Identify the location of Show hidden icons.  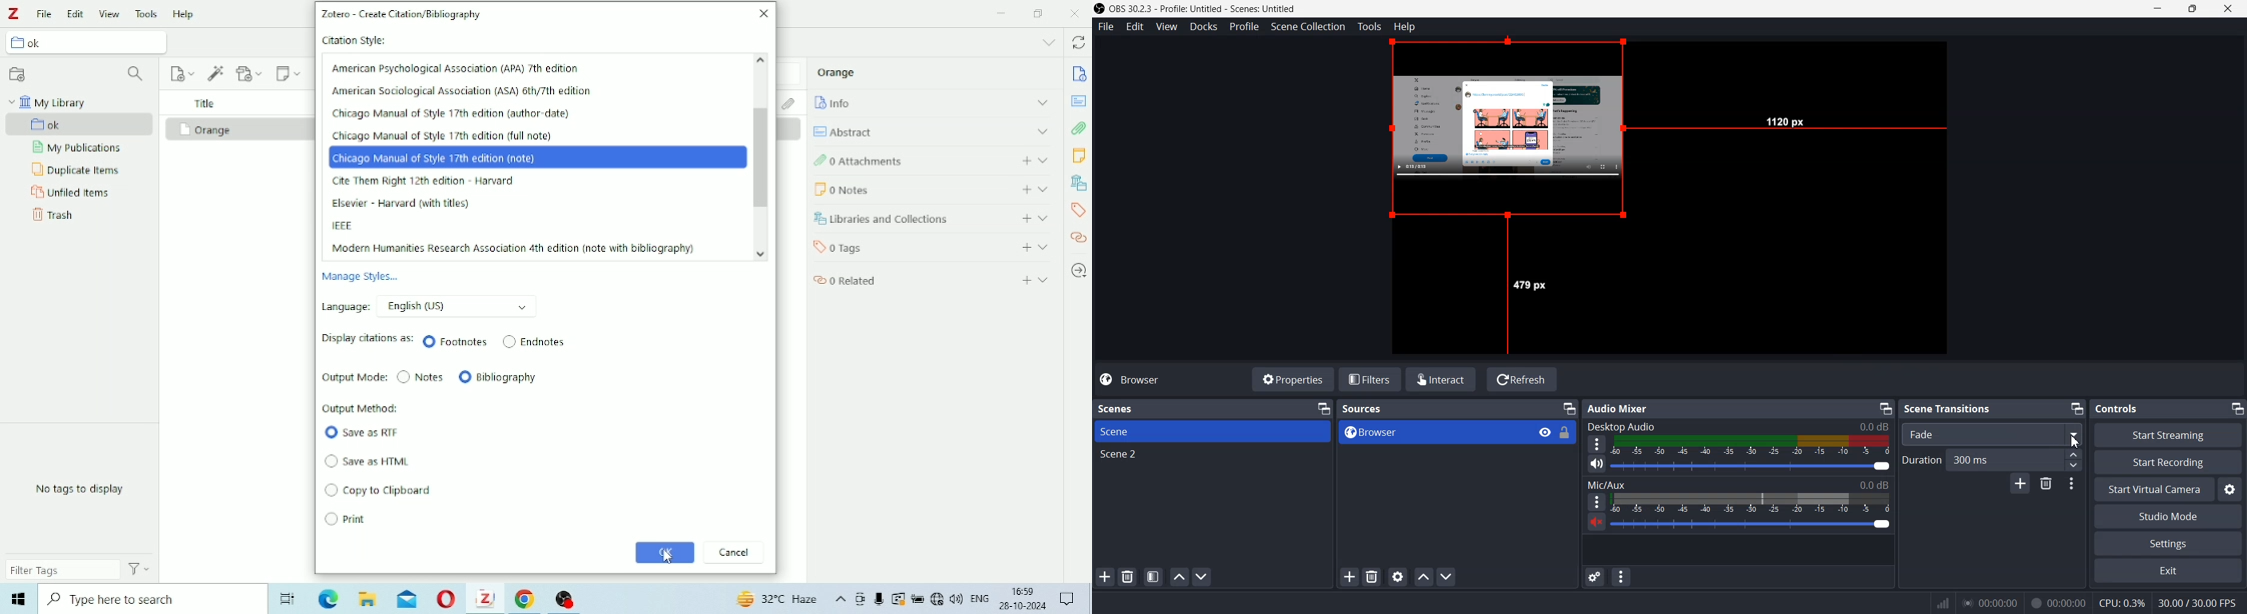
(841, 600).